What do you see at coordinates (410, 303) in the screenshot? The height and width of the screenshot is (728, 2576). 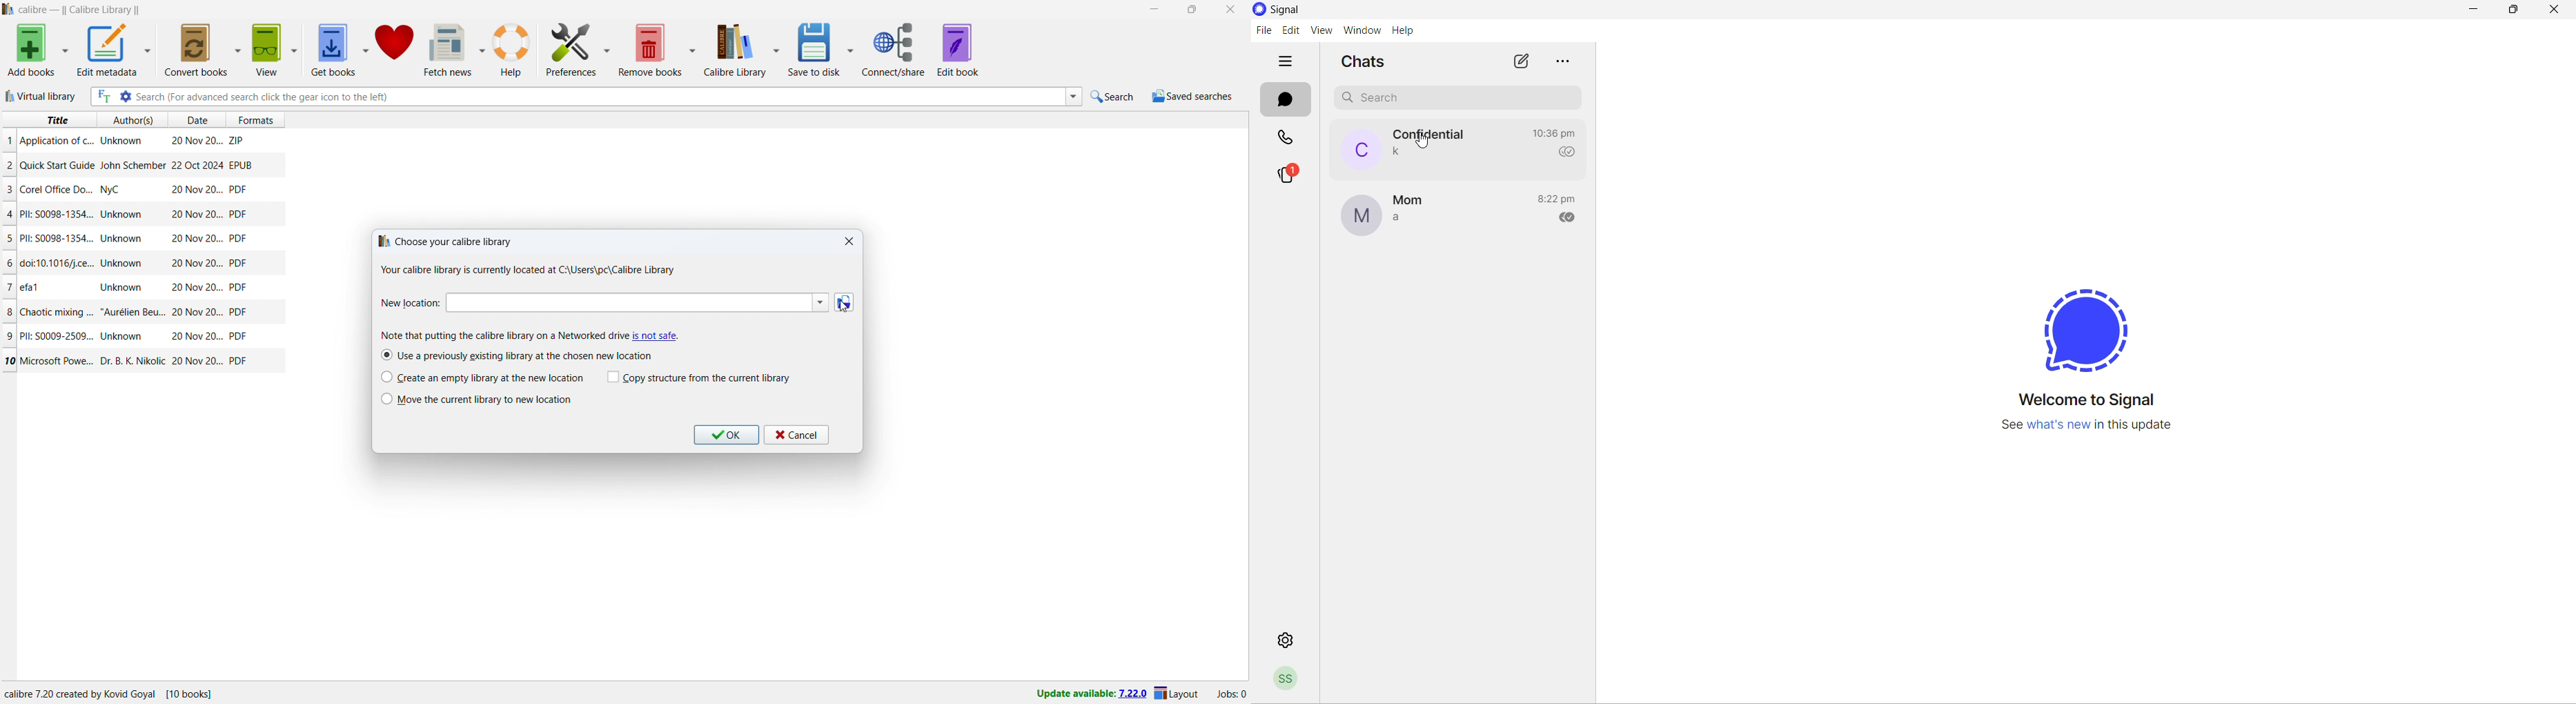 I see `New location` at bounding box center [410, 303].